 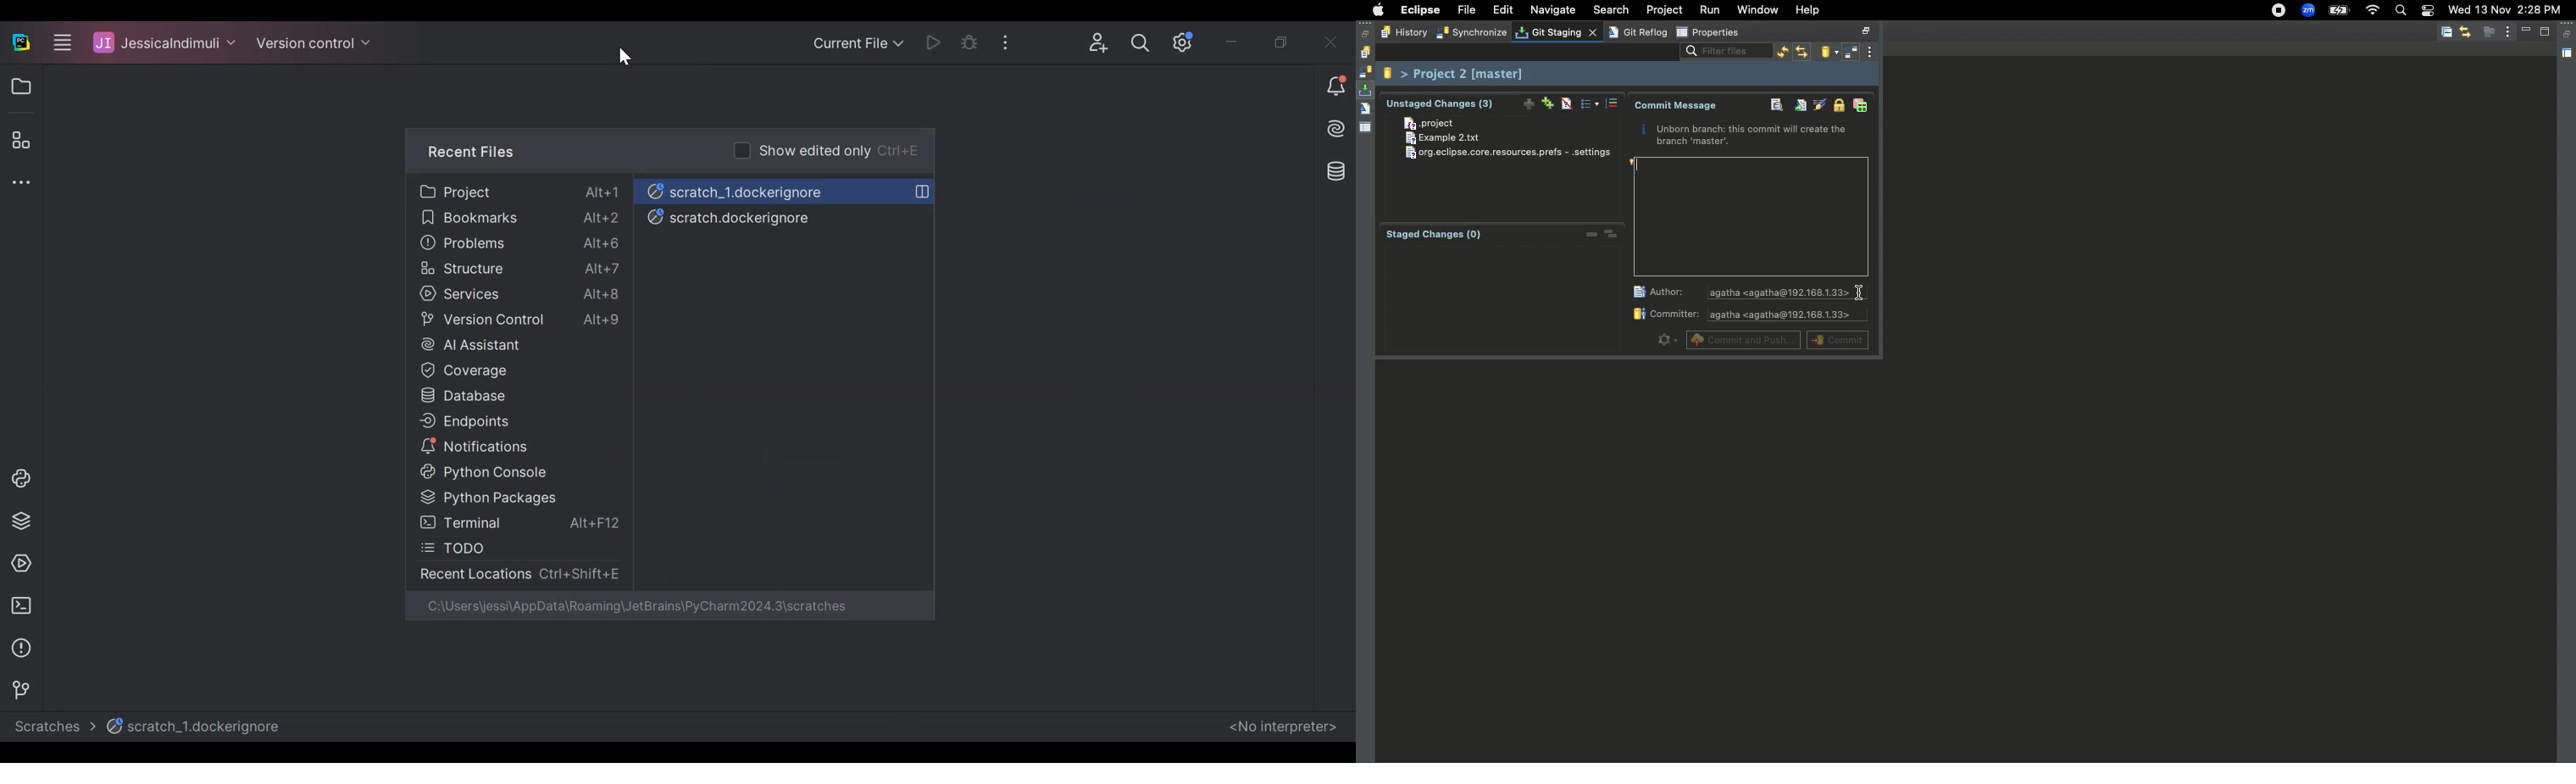 I want to click on Search, so click(x=2400, y=12).